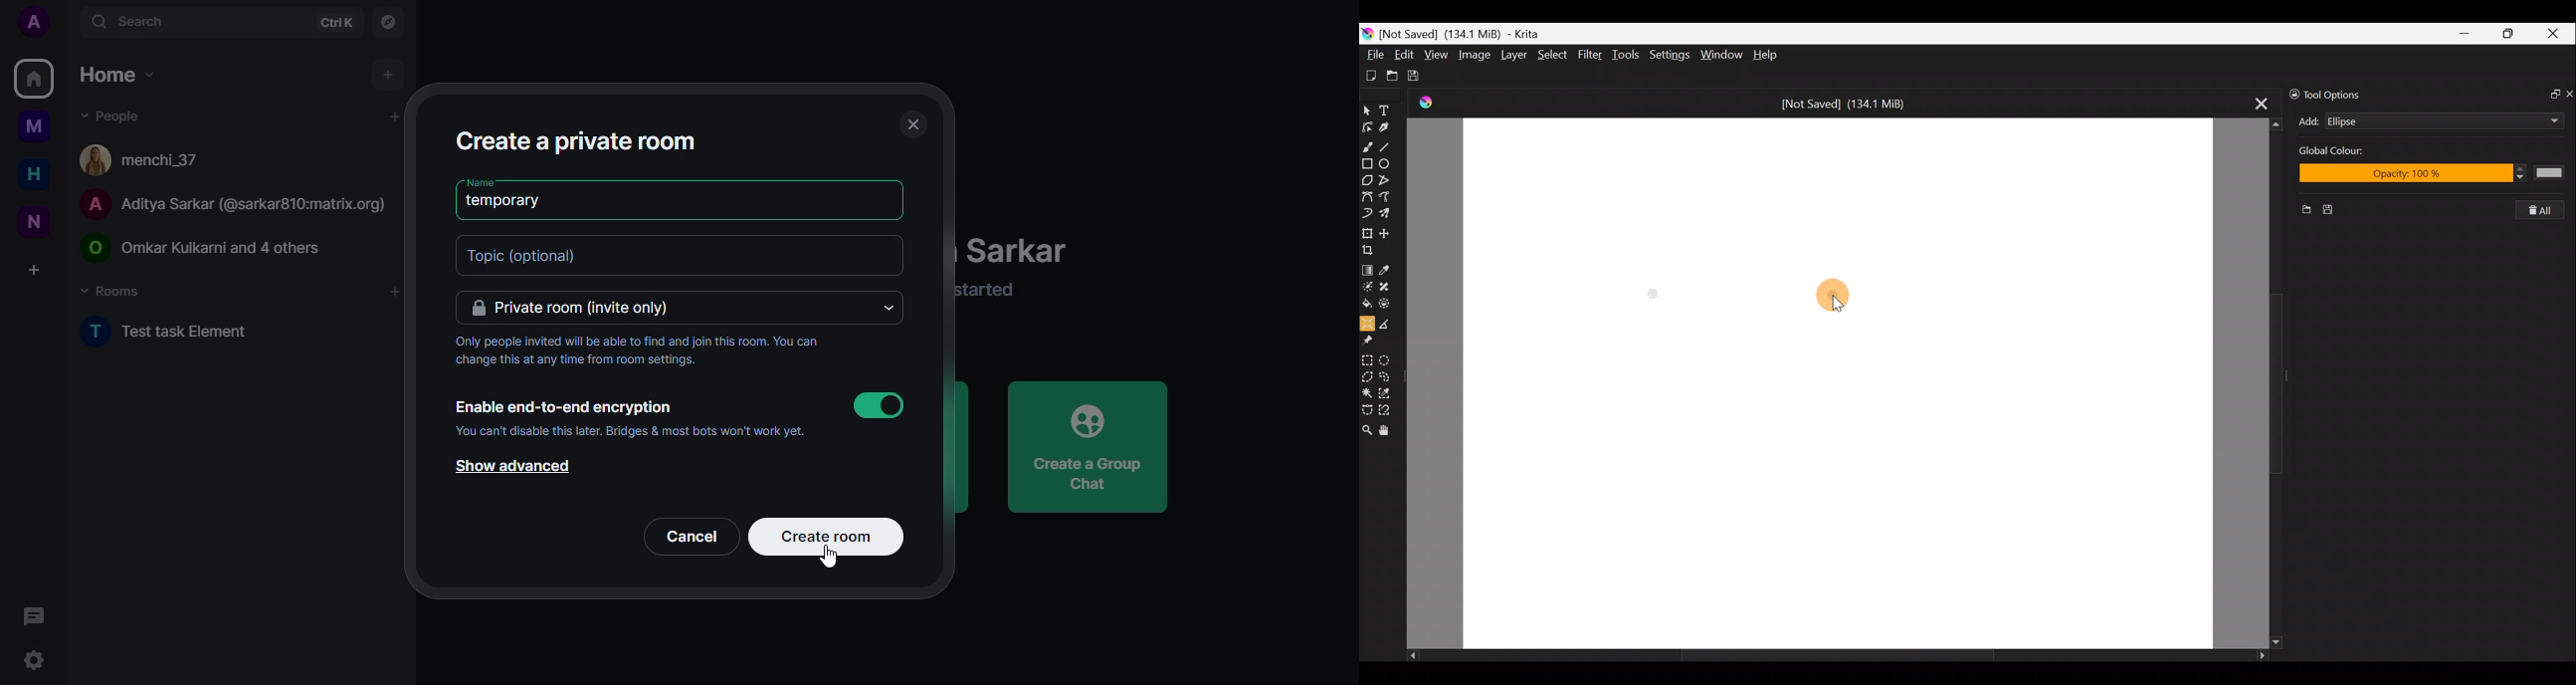  I want to click on navigator, so click(387, 21).